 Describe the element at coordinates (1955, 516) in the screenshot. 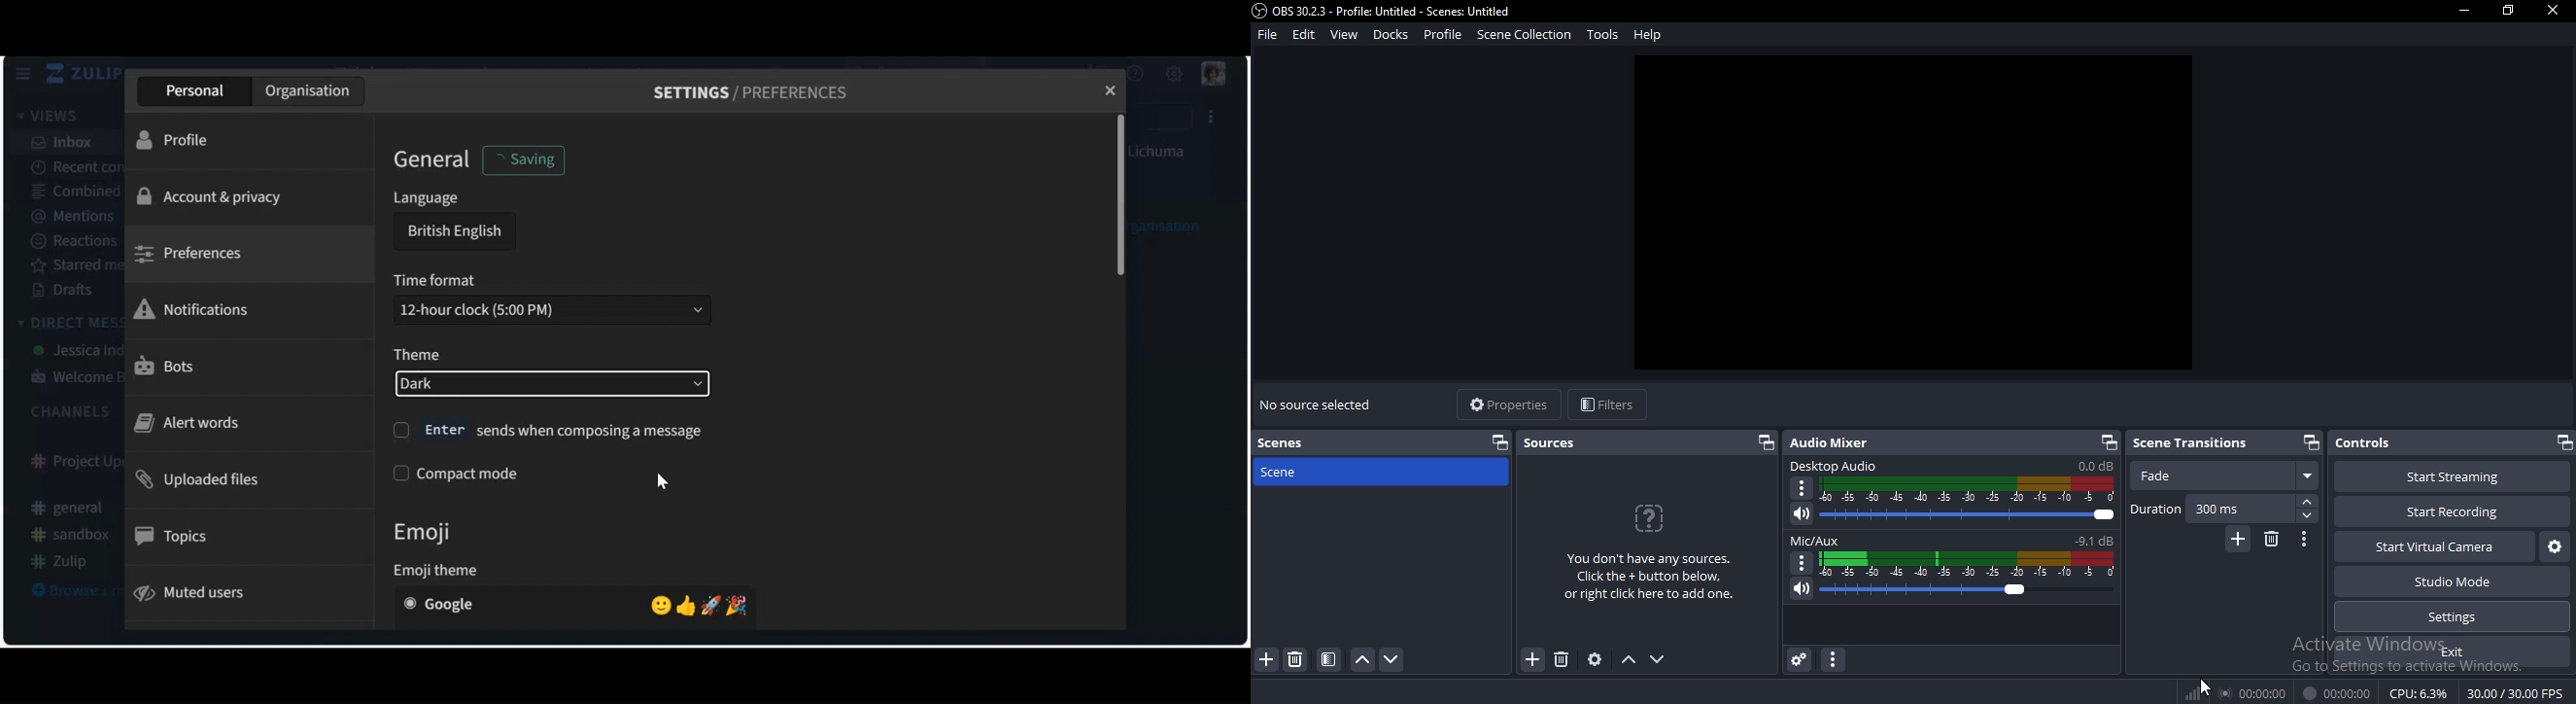

I see `volume slider` at that location.